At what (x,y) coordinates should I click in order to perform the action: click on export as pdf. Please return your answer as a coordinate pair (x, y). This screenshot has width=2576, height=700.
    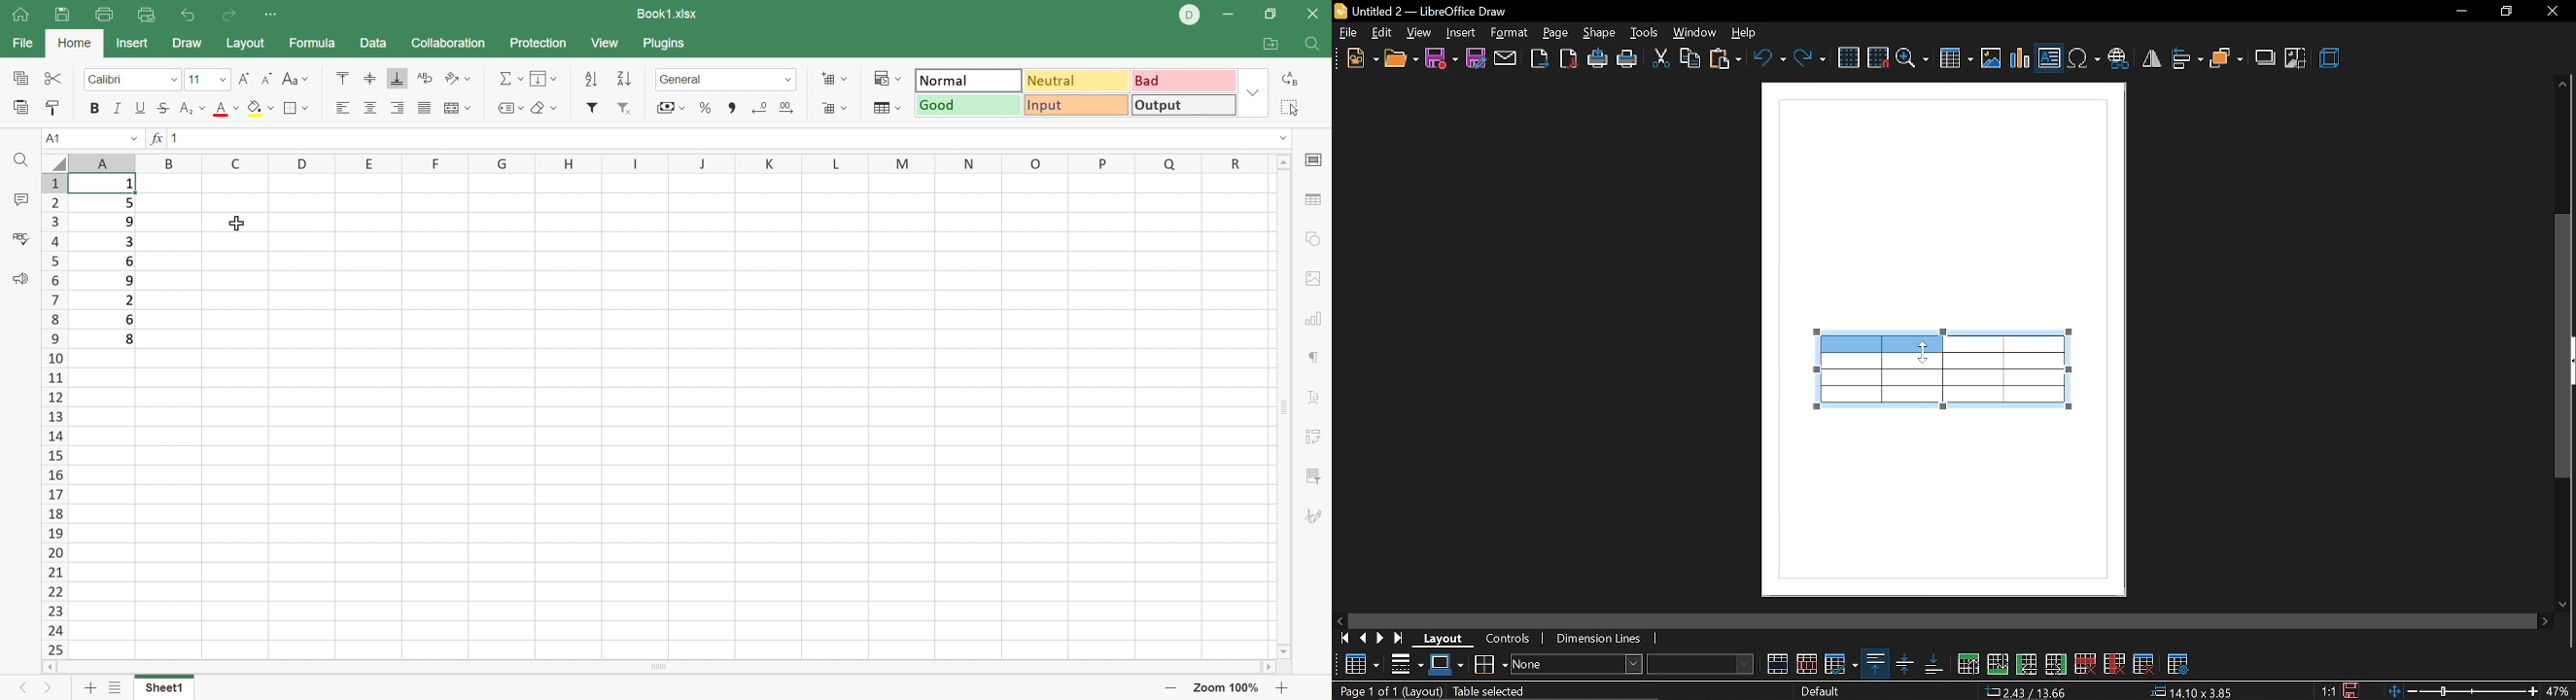
    Looking at the image, I should click on (1566, 58).